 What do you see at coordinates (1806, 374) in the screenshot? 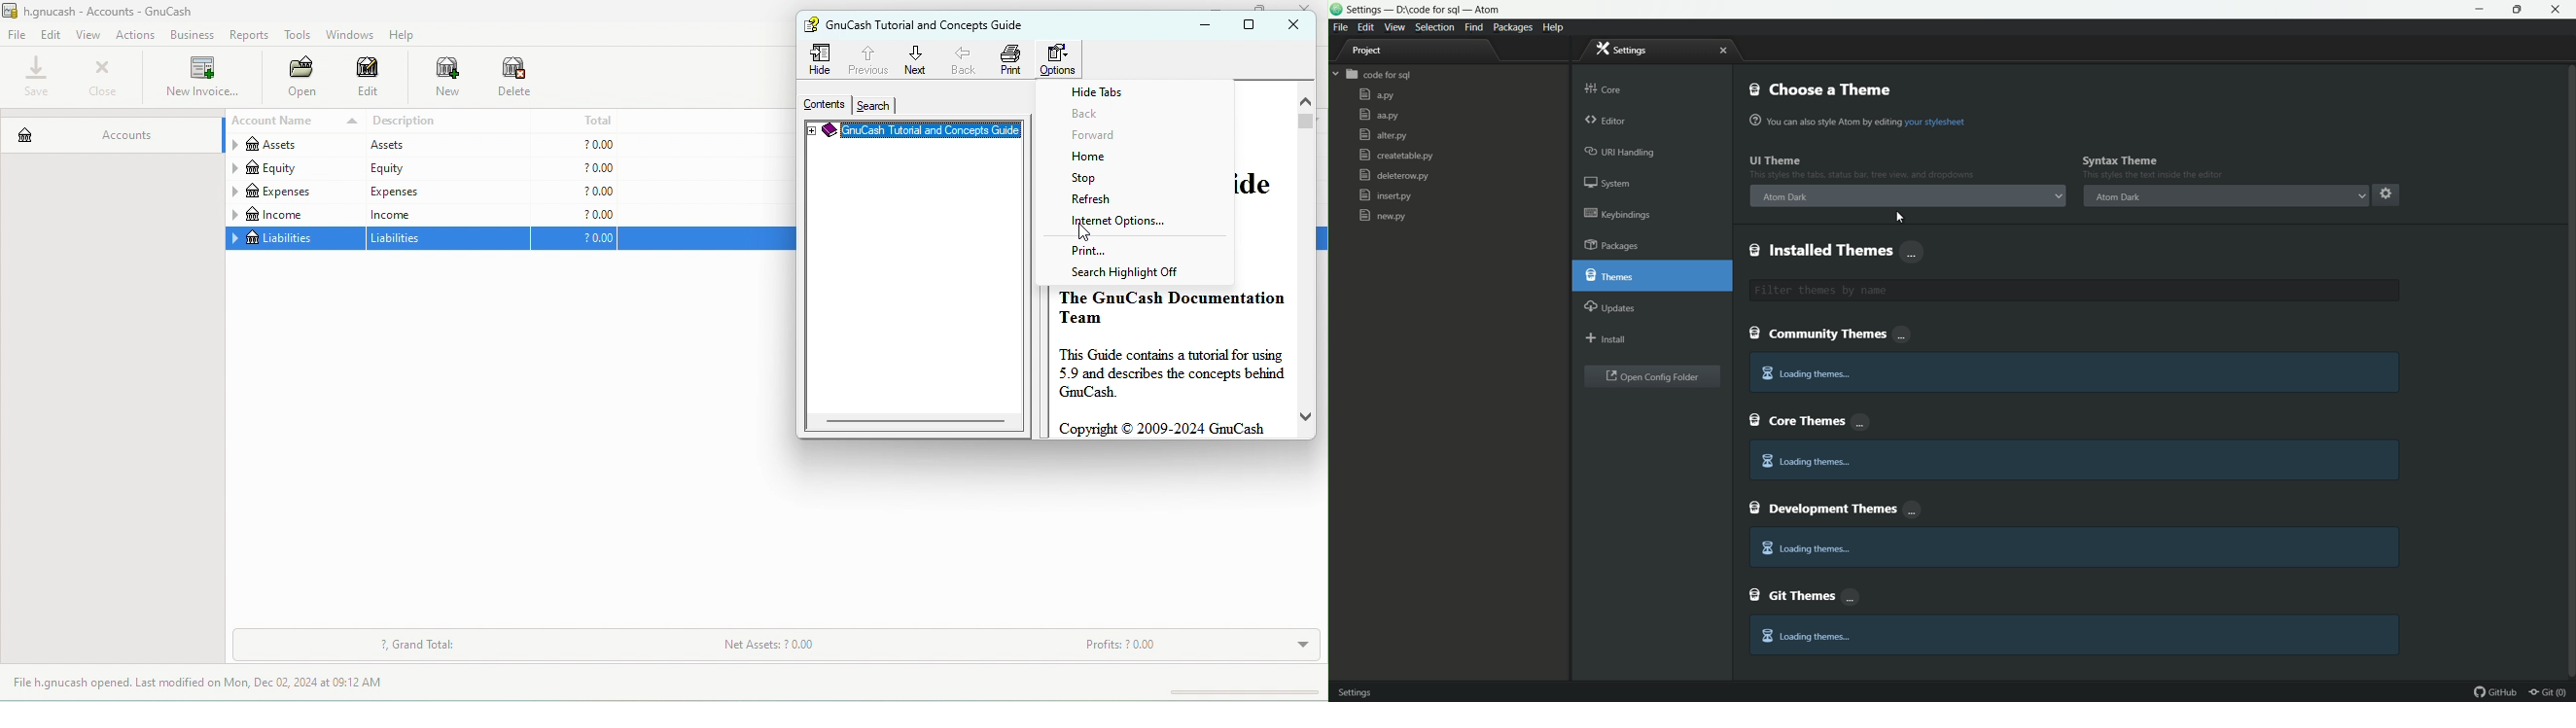
I see `loading themes` at bounding box center [1806, 374].